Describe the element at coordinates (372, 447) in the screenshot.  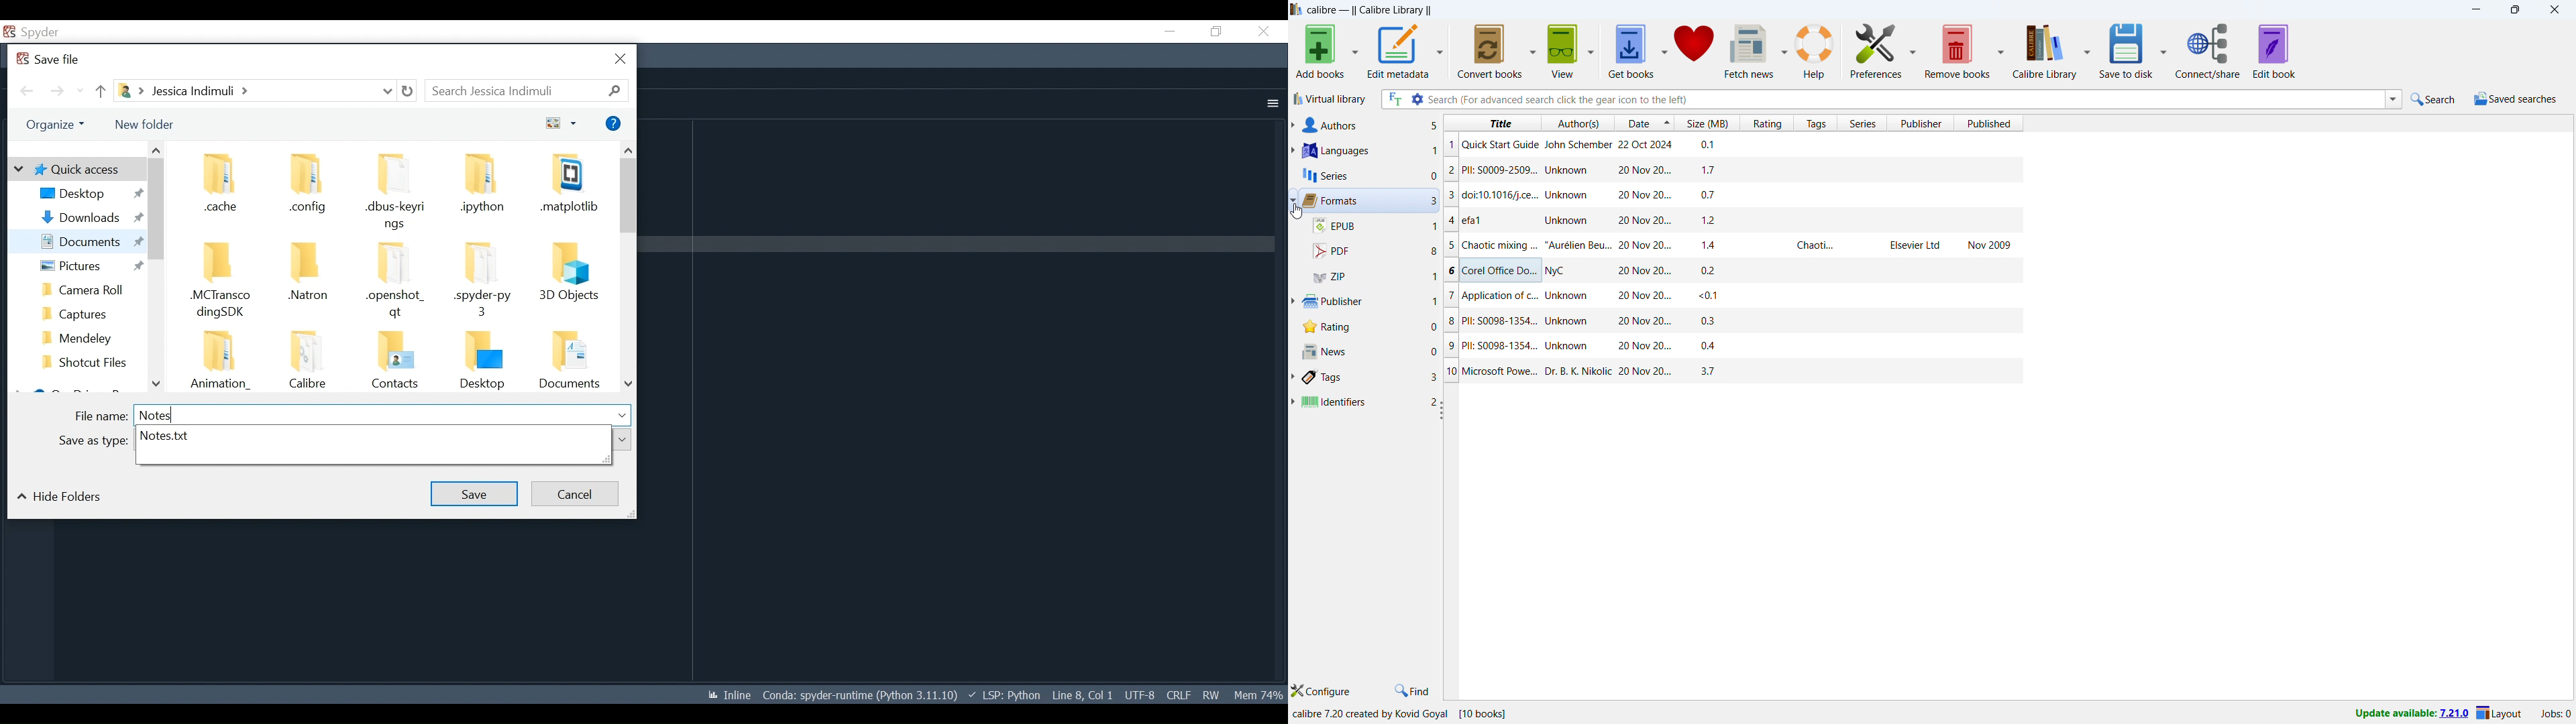
I see `File names Alternative search file names` at that location.